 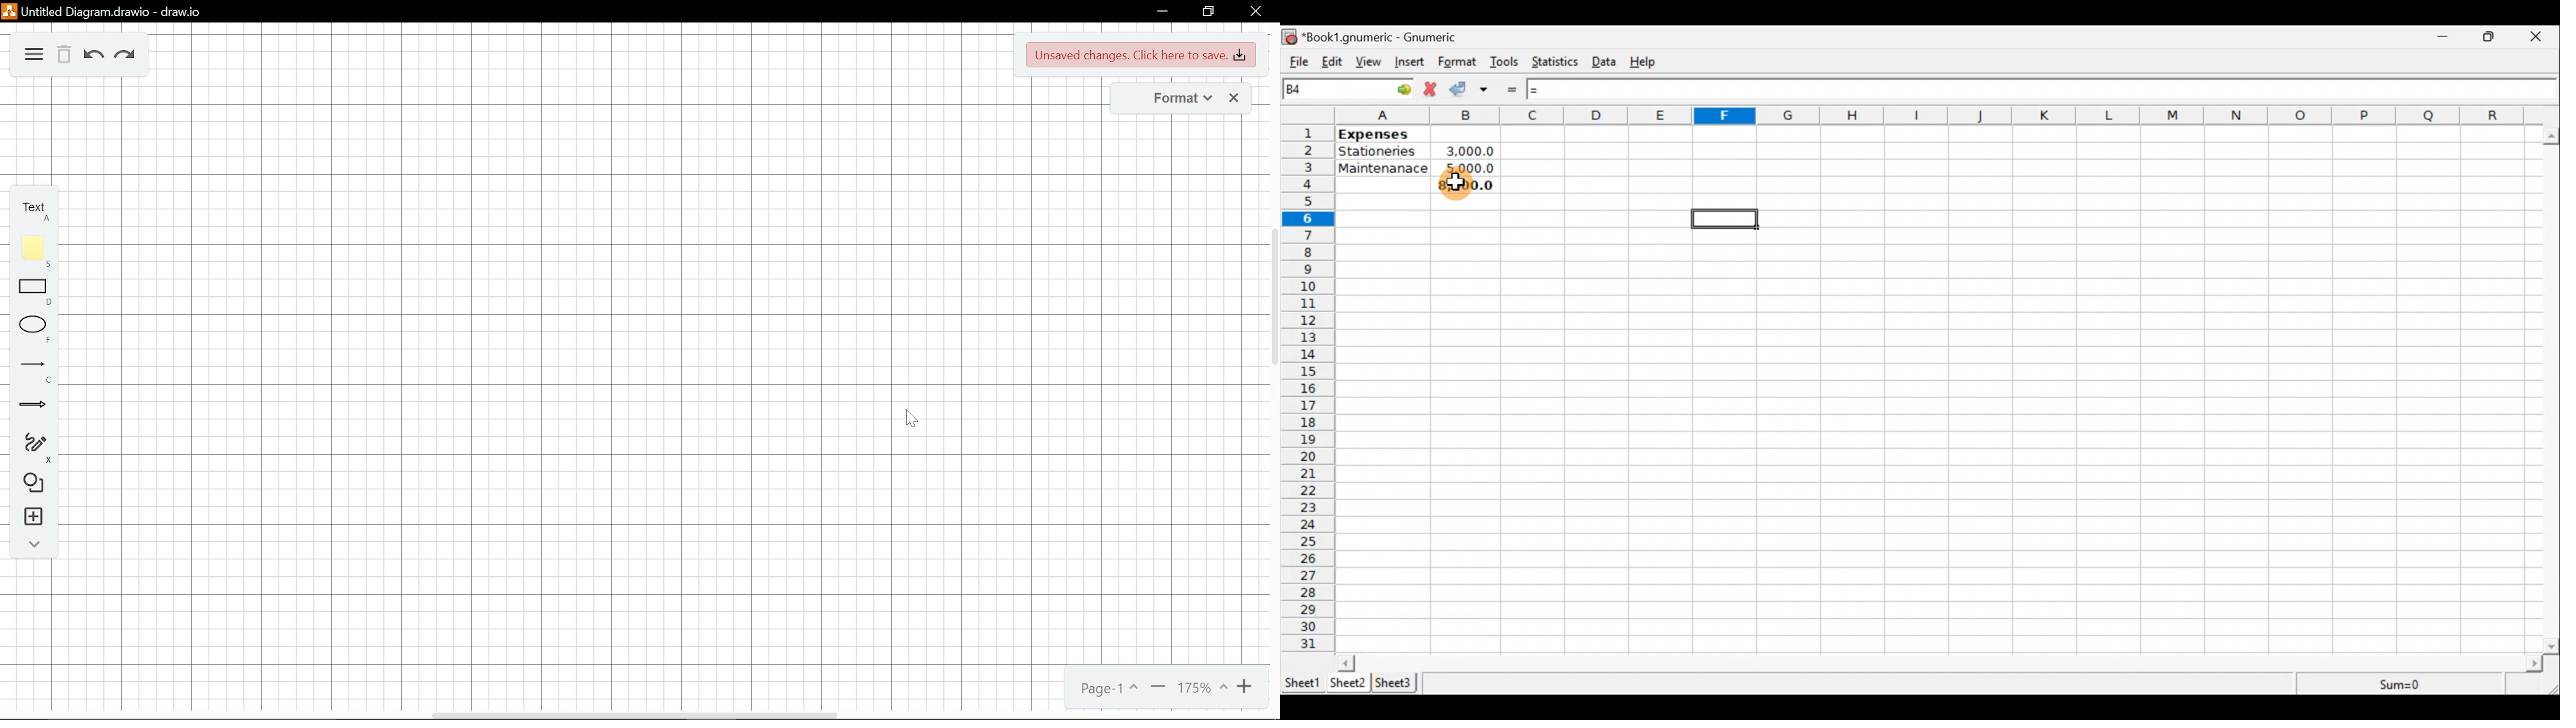 What do you see at coordinates (1412, 63) in the screenshot?
I see `Insert` at bounding box center [1412, 63].